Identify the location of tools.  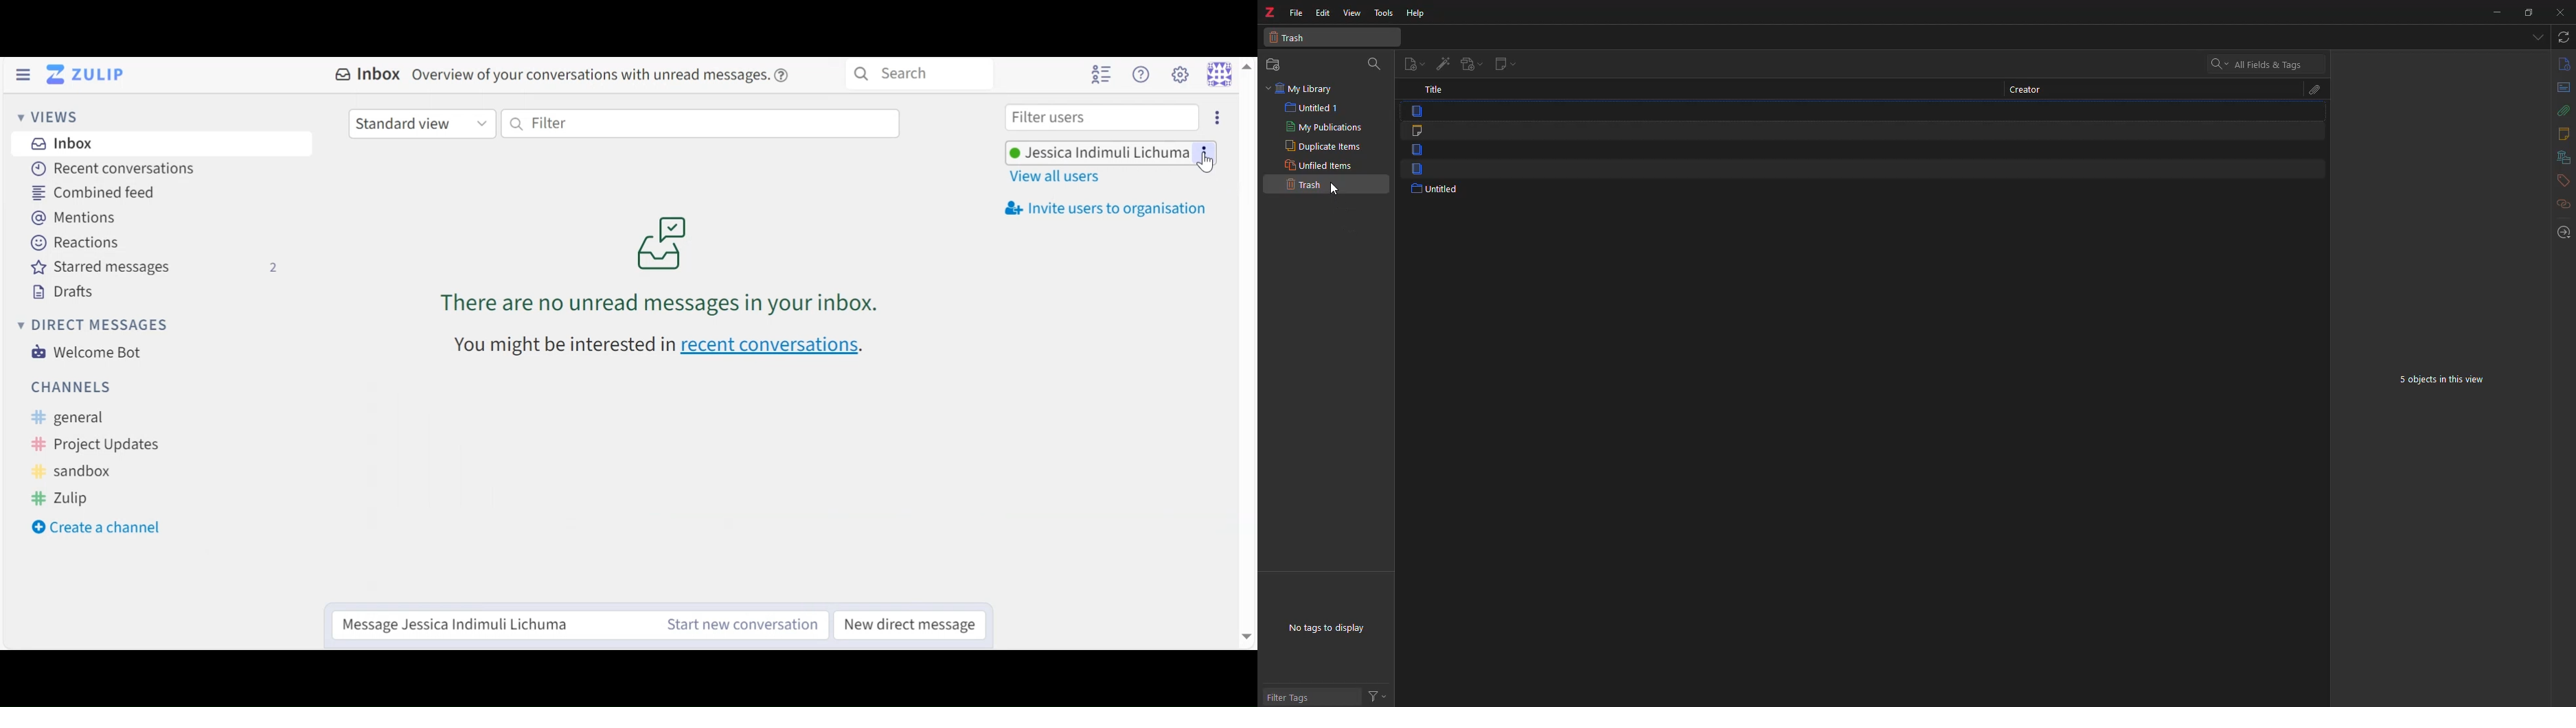
(1384, 13).